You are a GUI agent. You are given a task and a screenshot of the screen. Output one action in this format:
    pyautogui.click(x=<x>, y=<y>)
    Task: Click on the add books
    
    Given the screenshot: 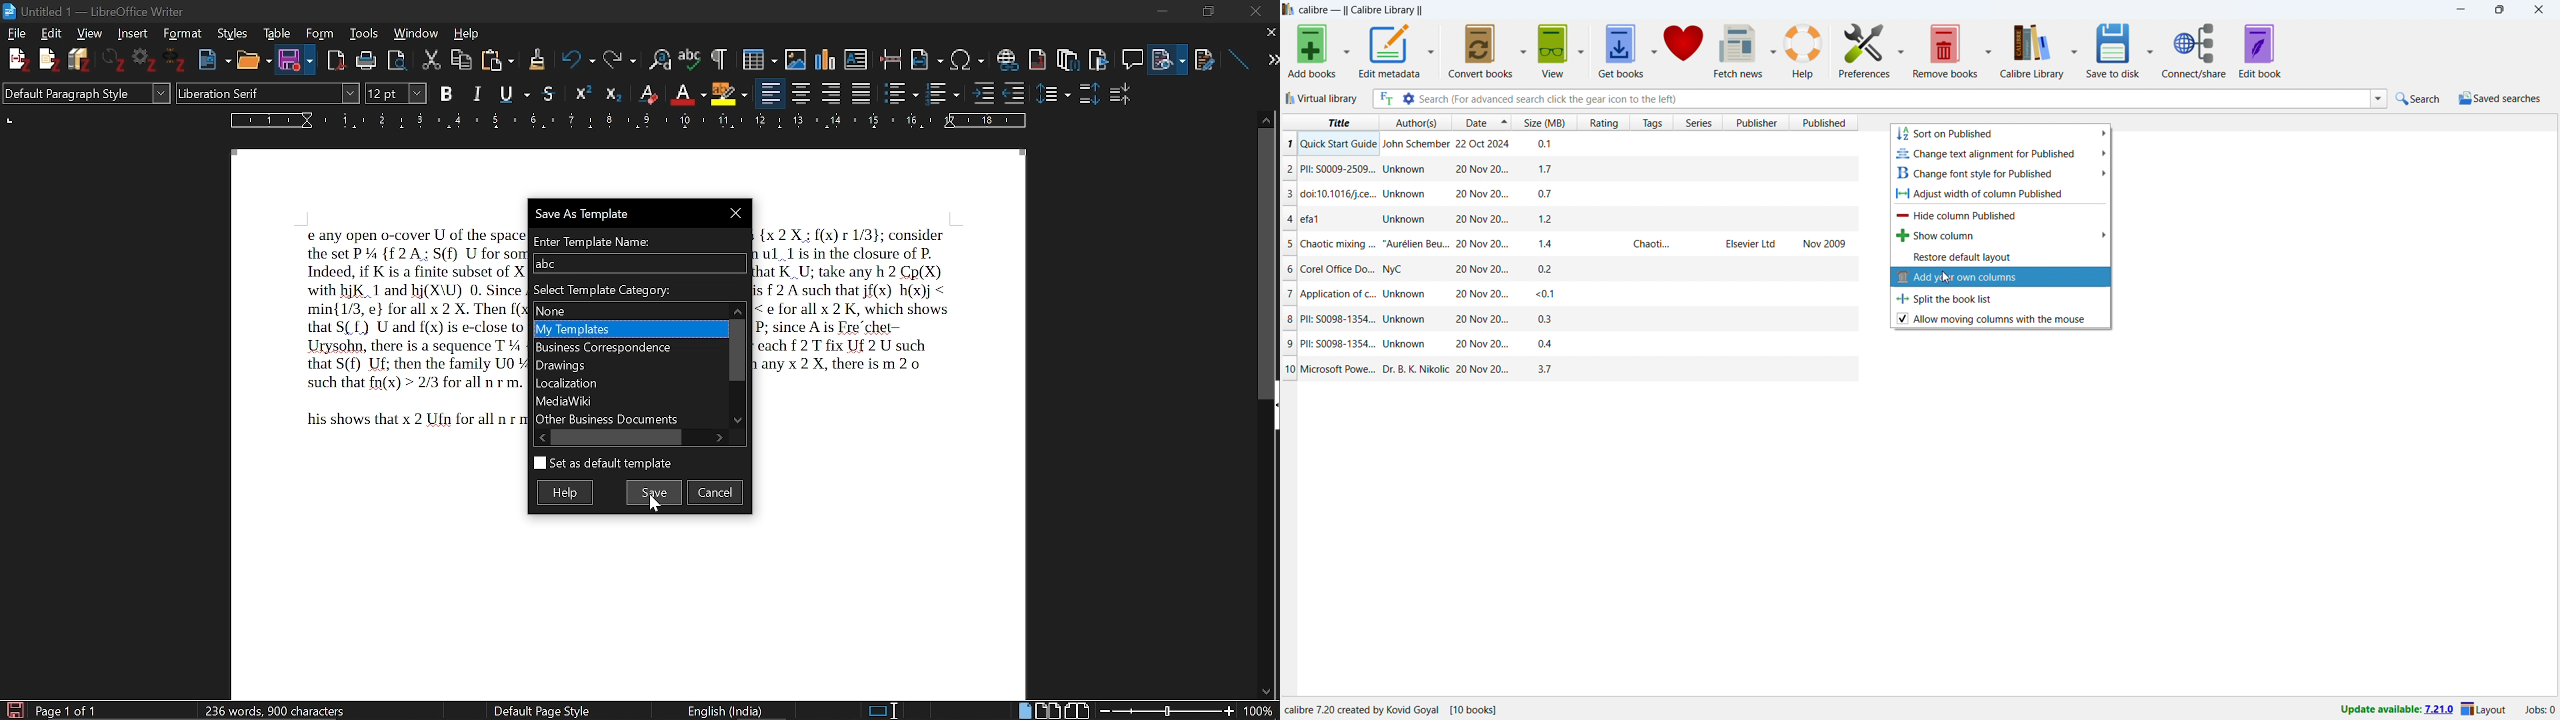 What is the action you would take?
    pyautogui.click(x=1313, y=51)
    